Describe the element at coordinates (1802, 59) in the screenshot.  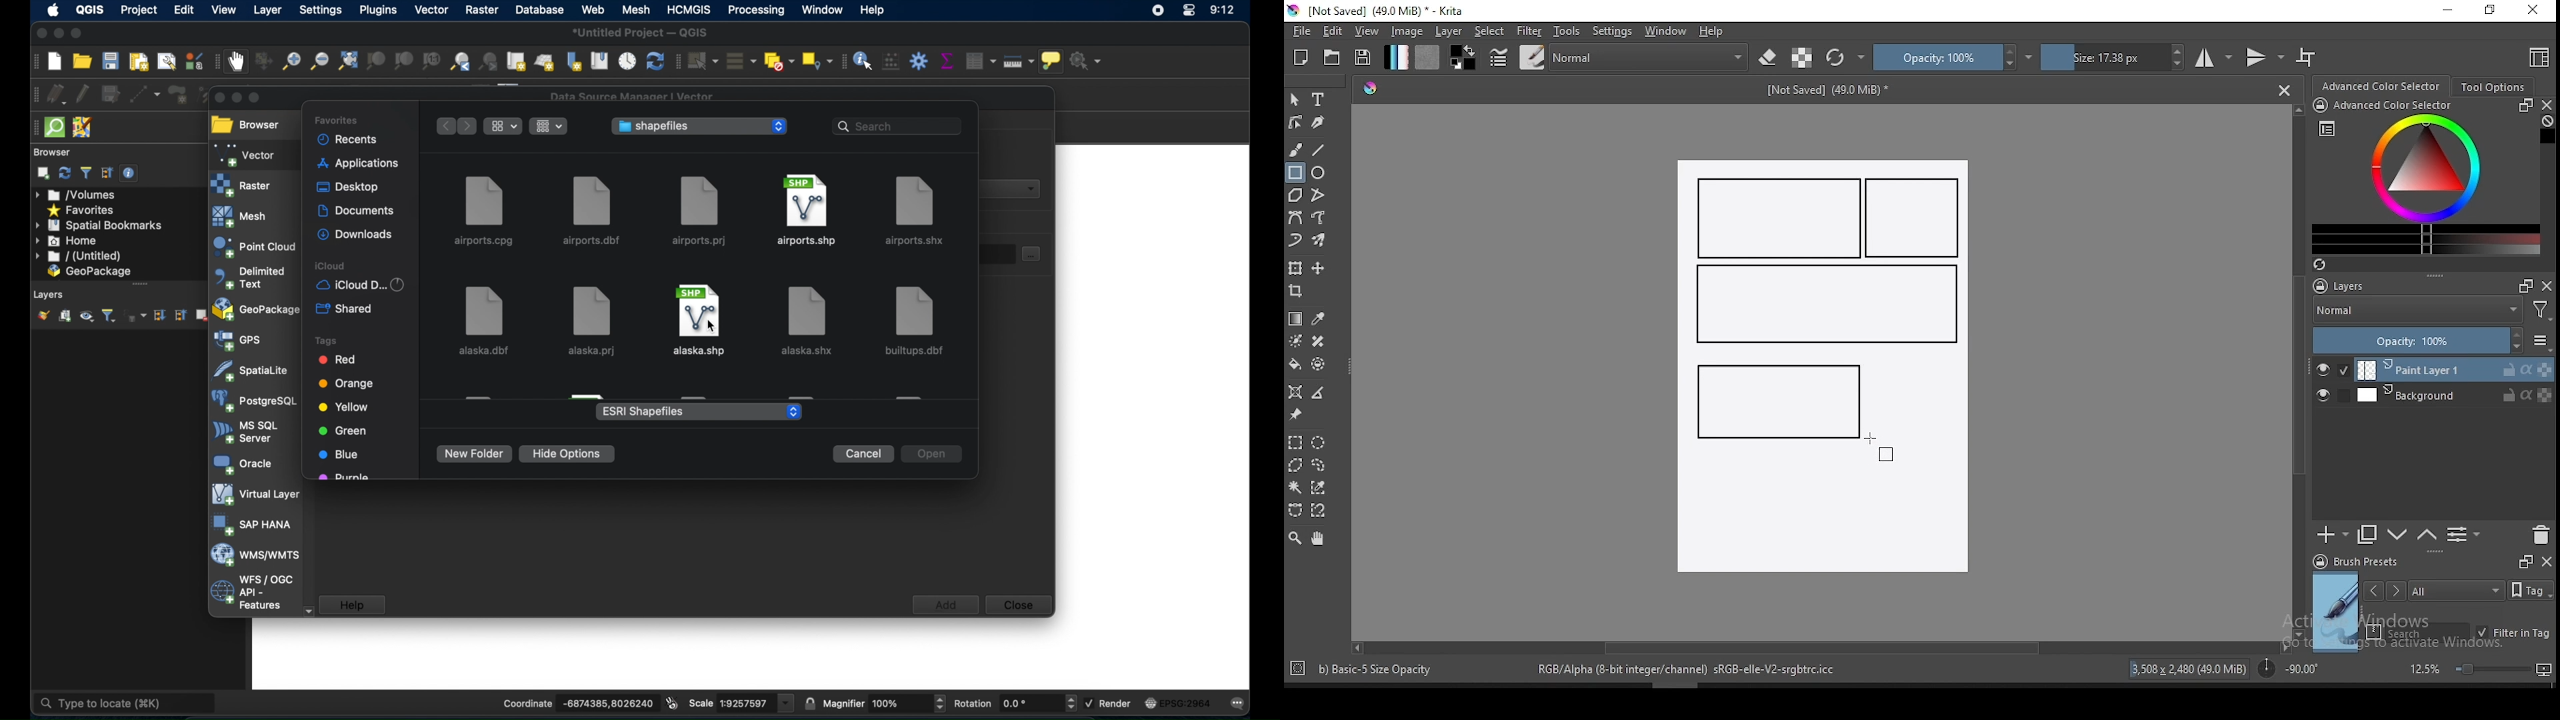
I see `preserve alpha` at that location.